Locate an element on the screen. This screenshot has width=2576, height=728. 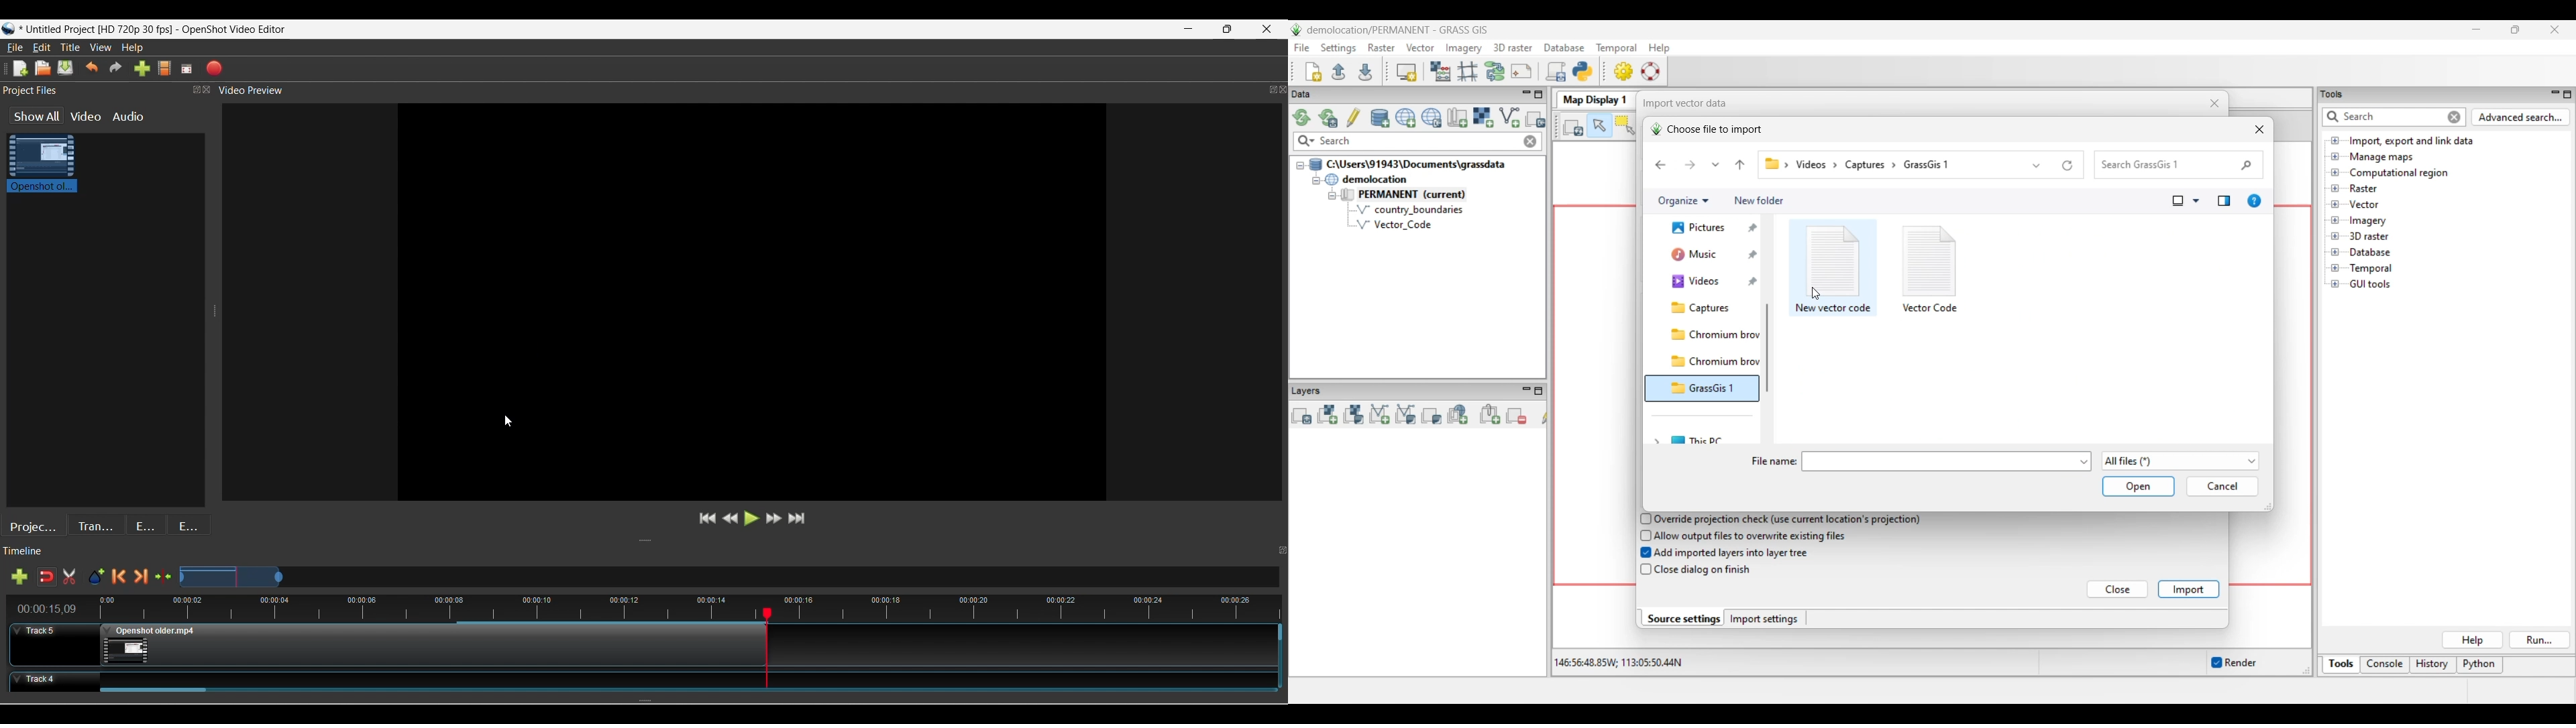
Vertical slide bar is located at coordinates (1281, 631).